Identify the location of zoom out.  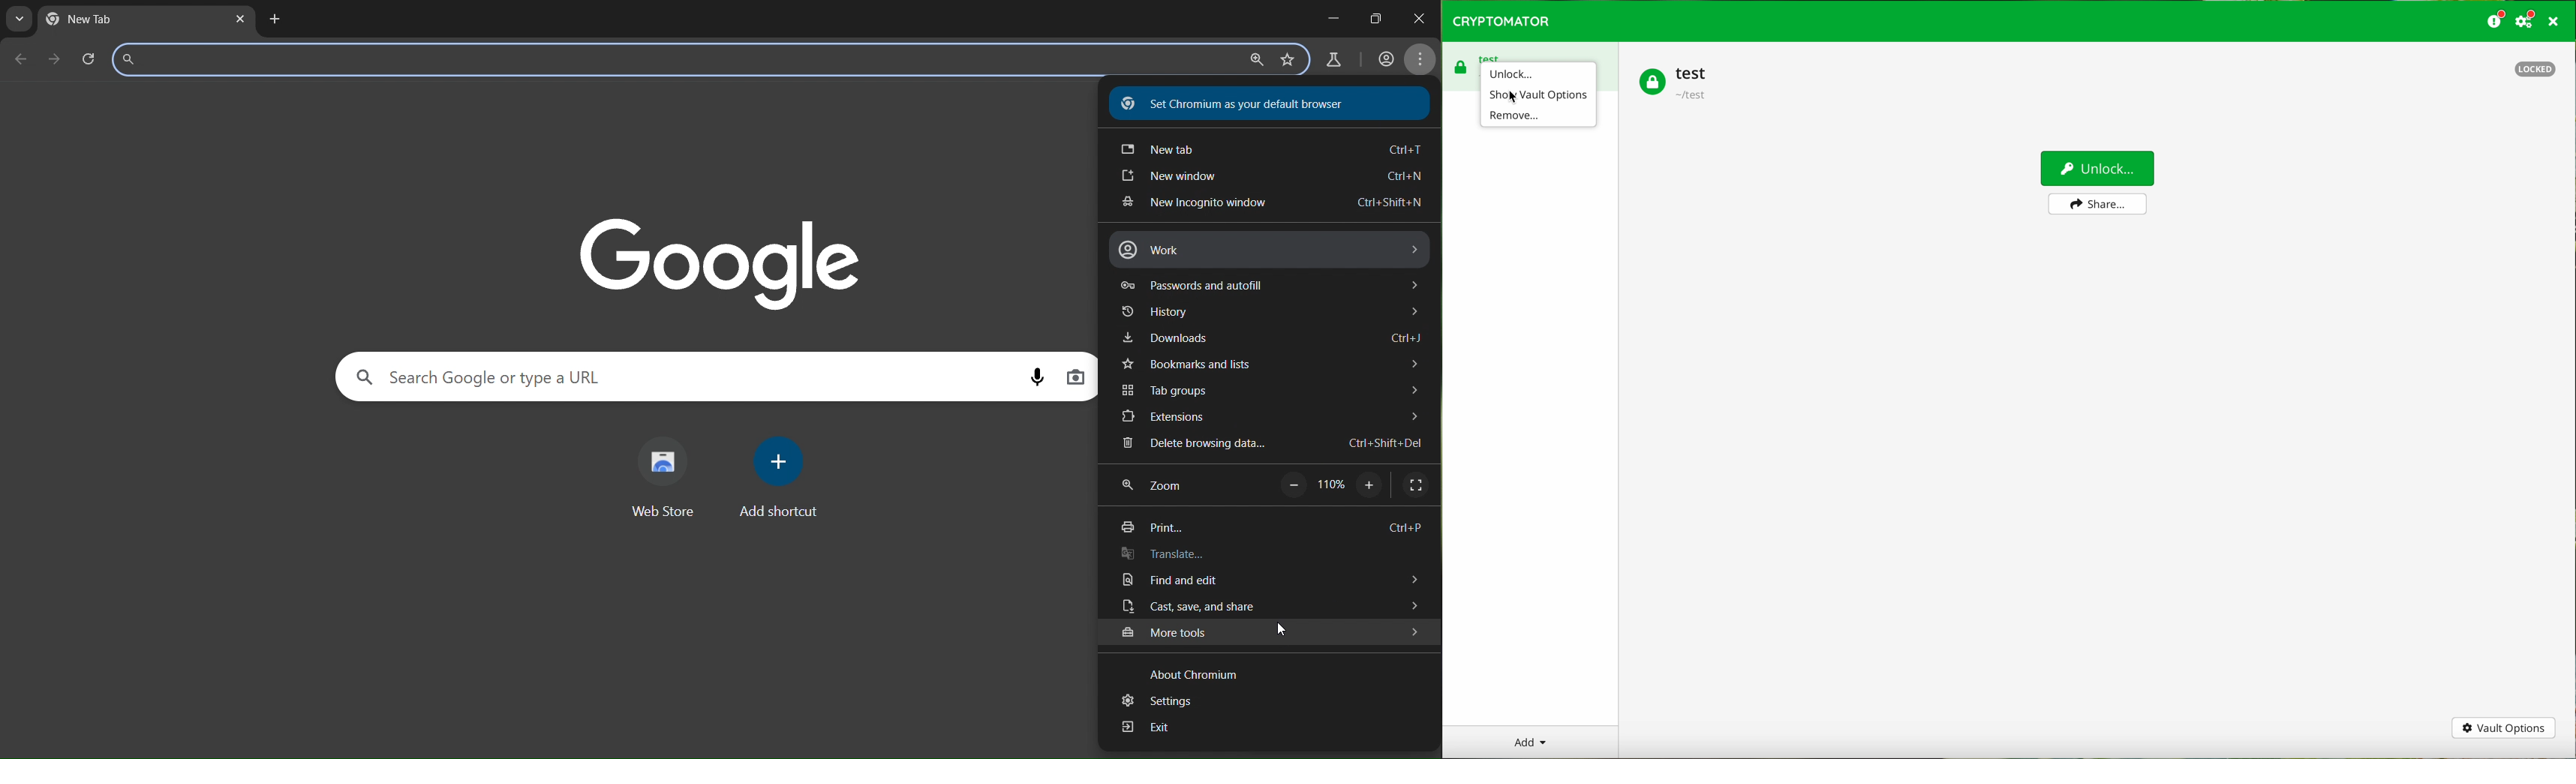
(1292, 486).